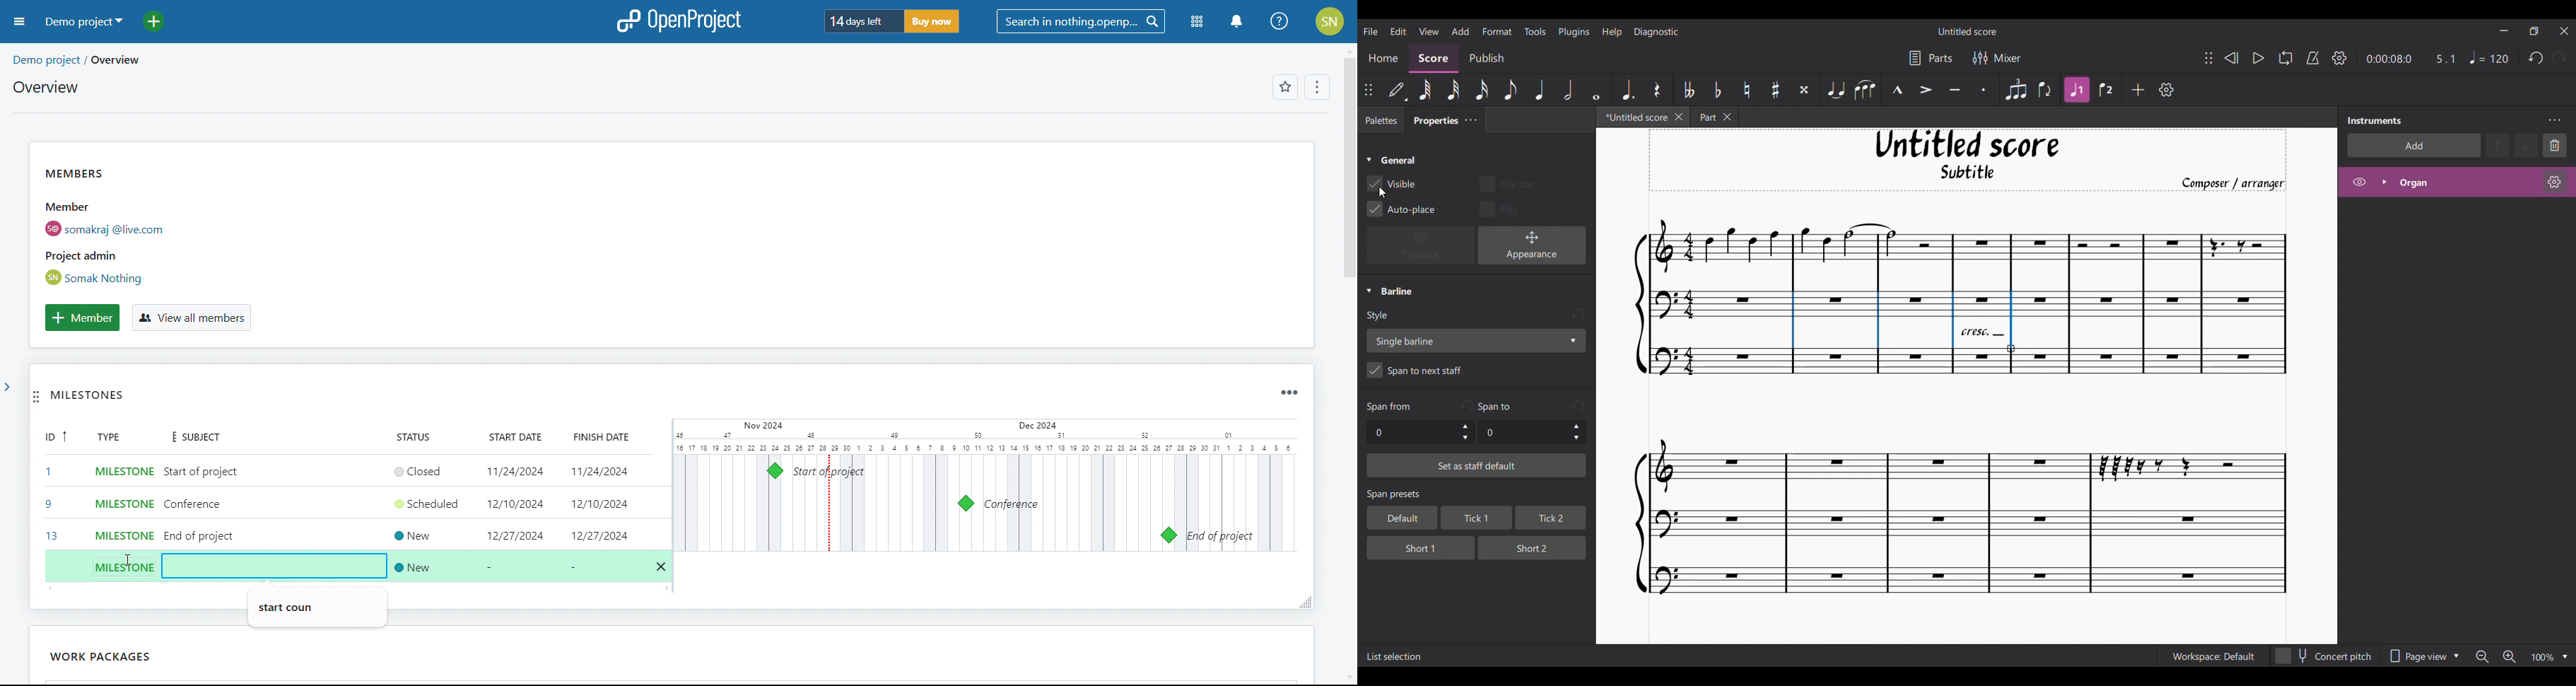 The height and width of the screenshot is (700, 2576). What do you see at coordinates (2542, 658) in the screenshot?
I see `Current zoom factor` at bounding box center [2542, 658].